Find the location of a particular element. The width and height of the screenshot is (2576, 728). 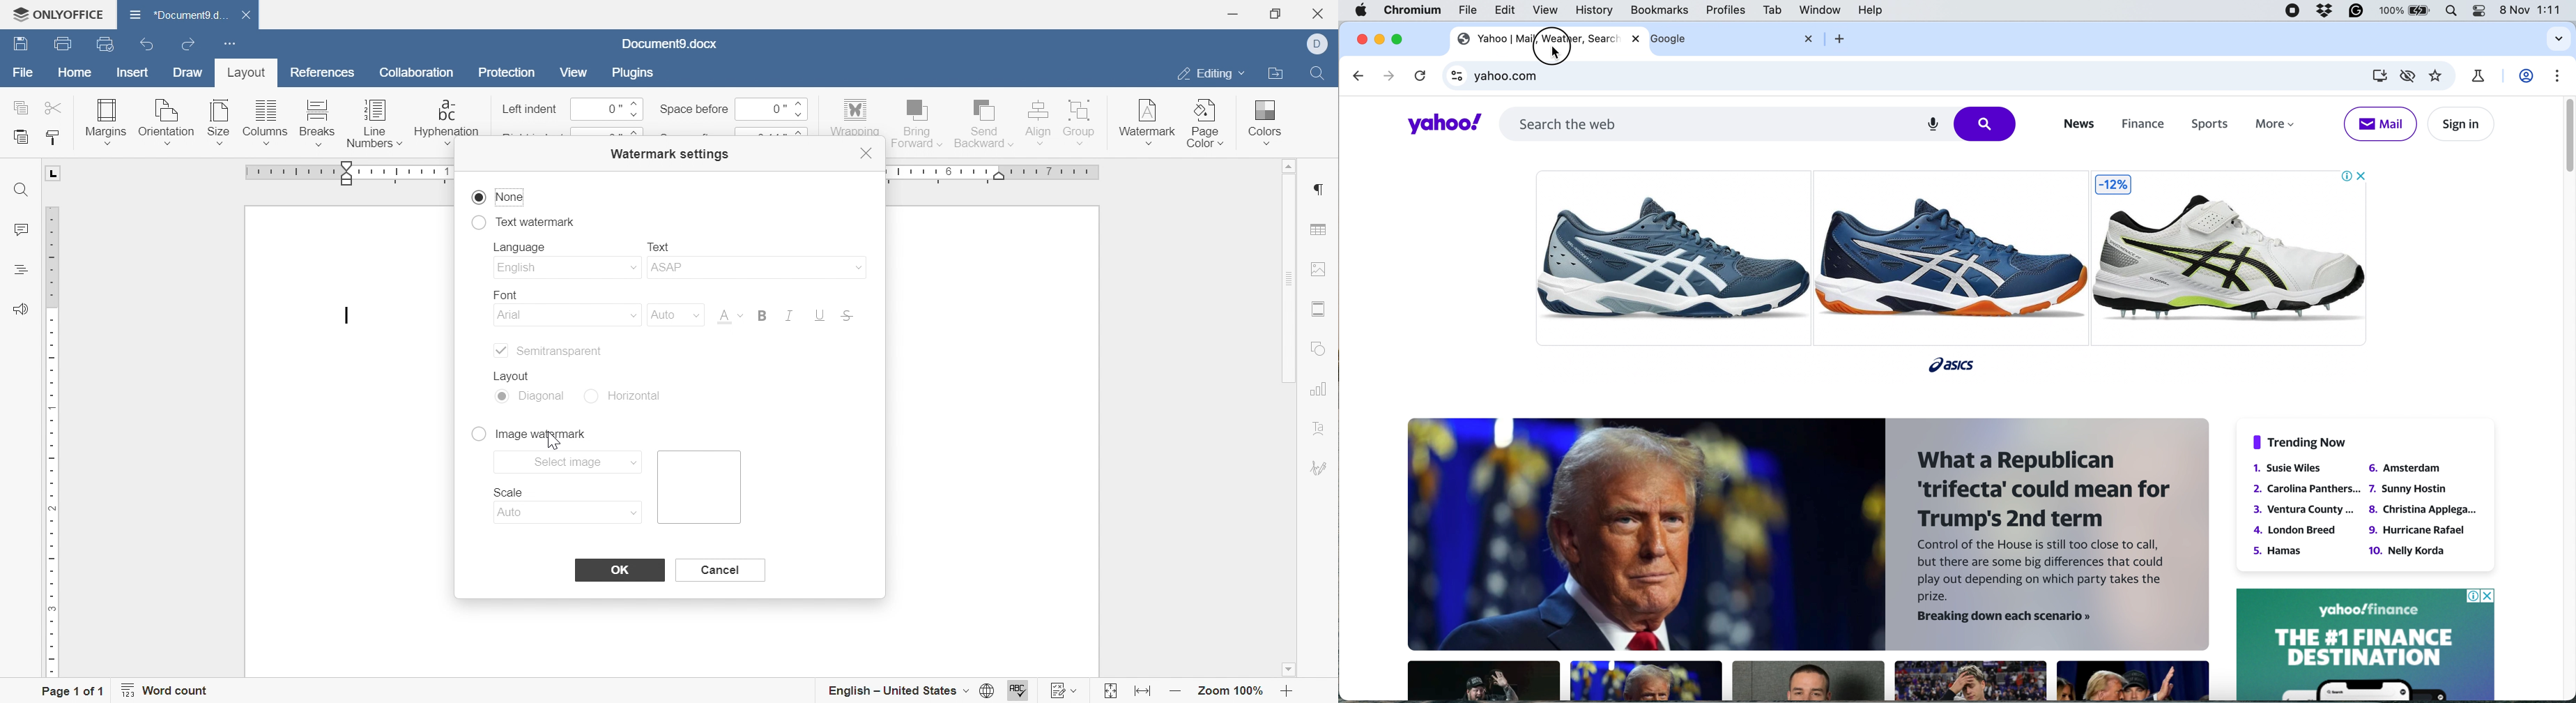

ruler is located at coordinates (52, 441).